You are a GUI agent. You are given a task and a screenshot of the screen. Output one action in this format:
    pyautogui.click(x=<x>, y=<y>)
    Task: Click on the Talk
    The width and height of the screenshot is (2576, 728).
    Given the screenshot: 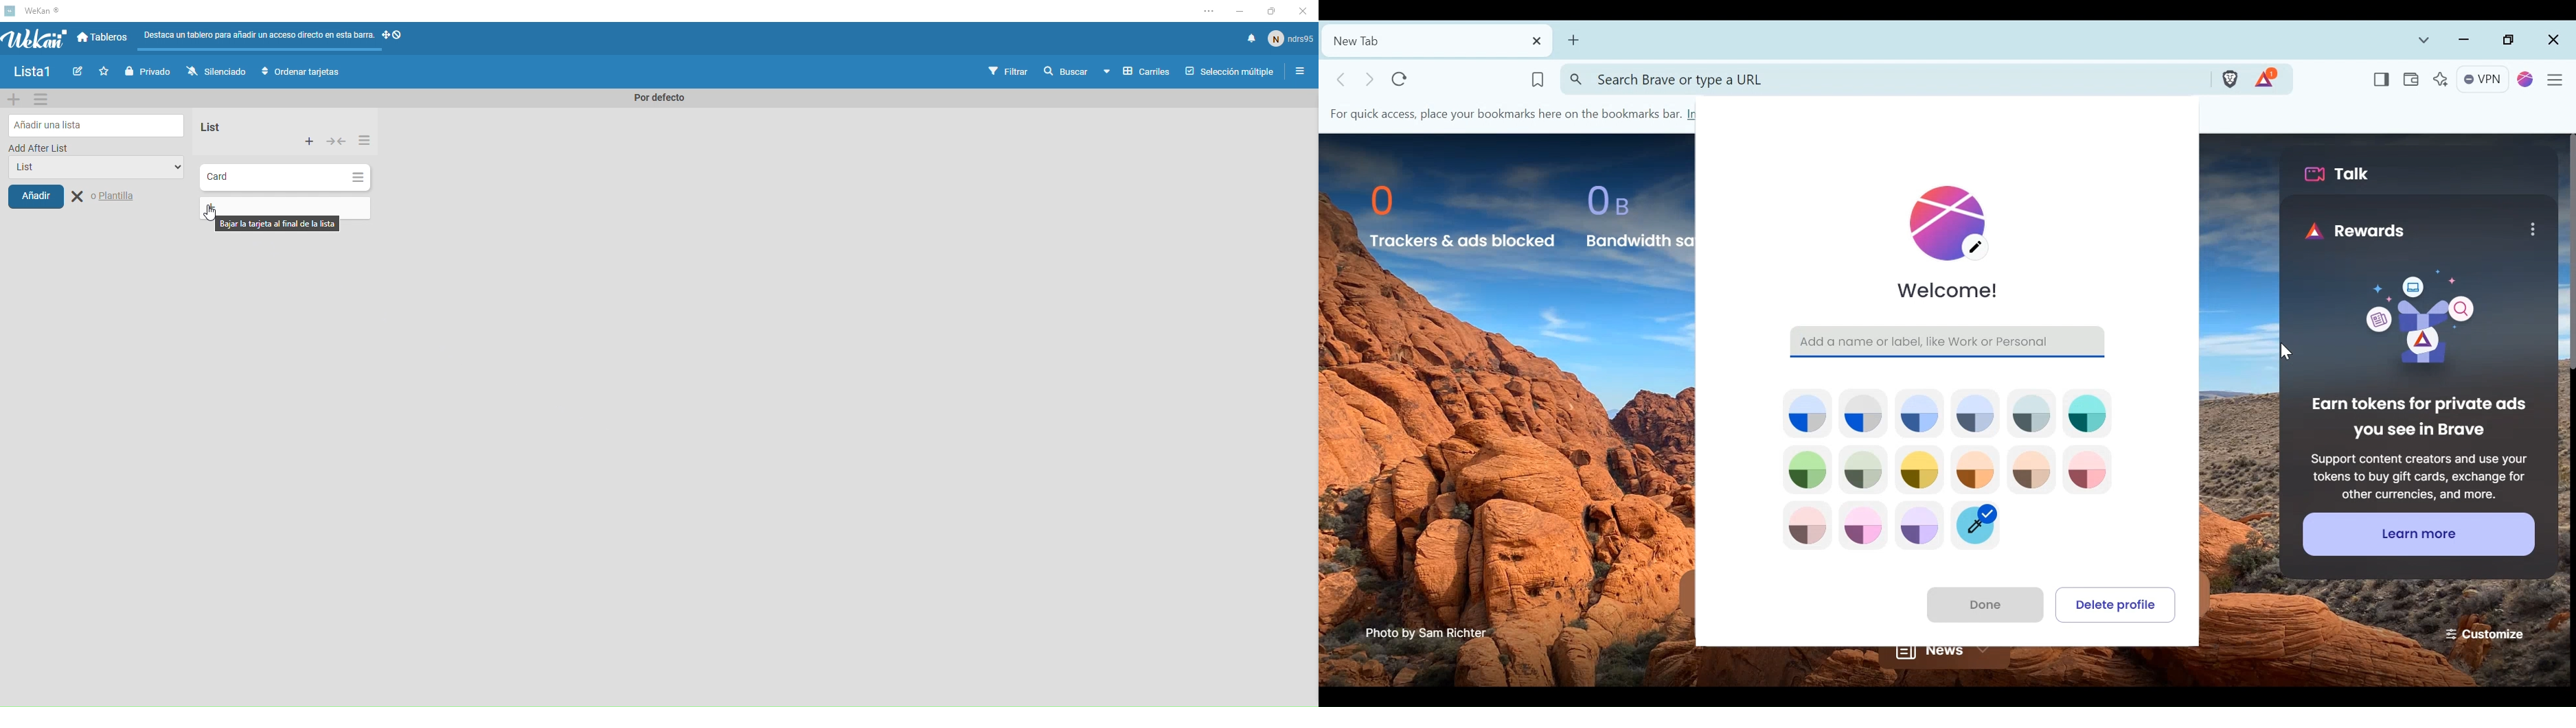 What is the action you would take?
    pyautogui.click(x=2342, y=174)
    